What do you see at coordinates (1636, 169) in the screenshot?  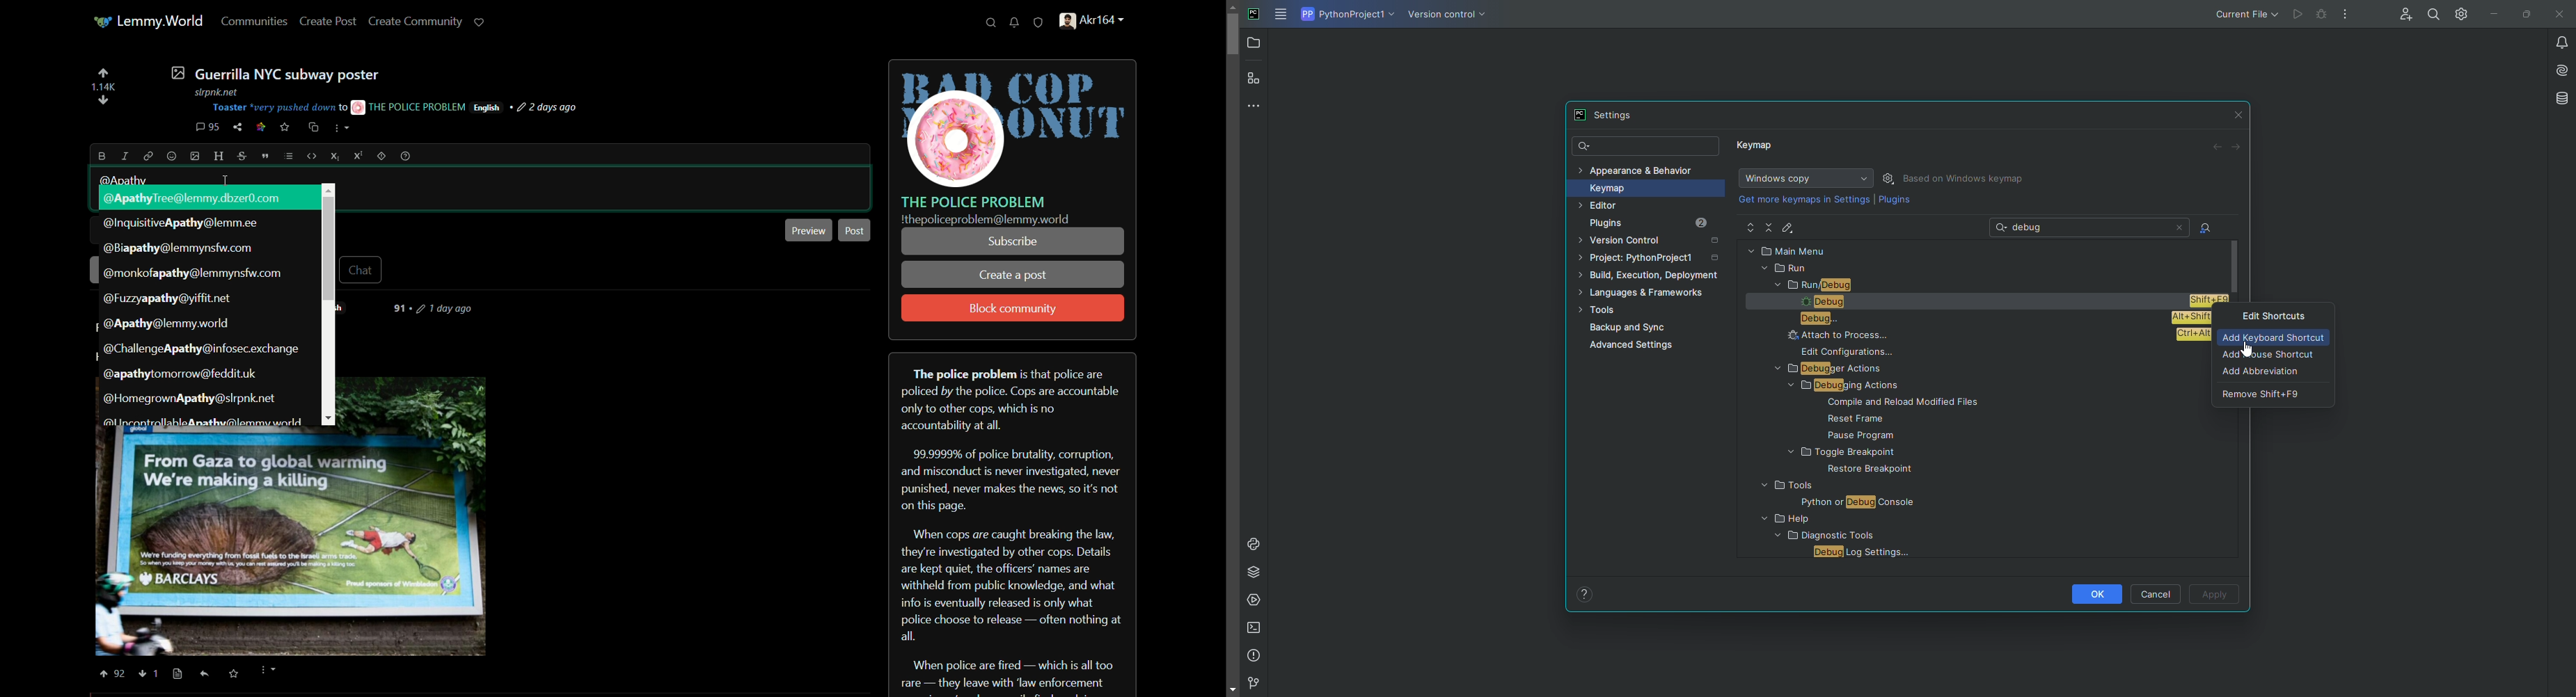 I see `Appearance` at bounding box center [1636, 169].